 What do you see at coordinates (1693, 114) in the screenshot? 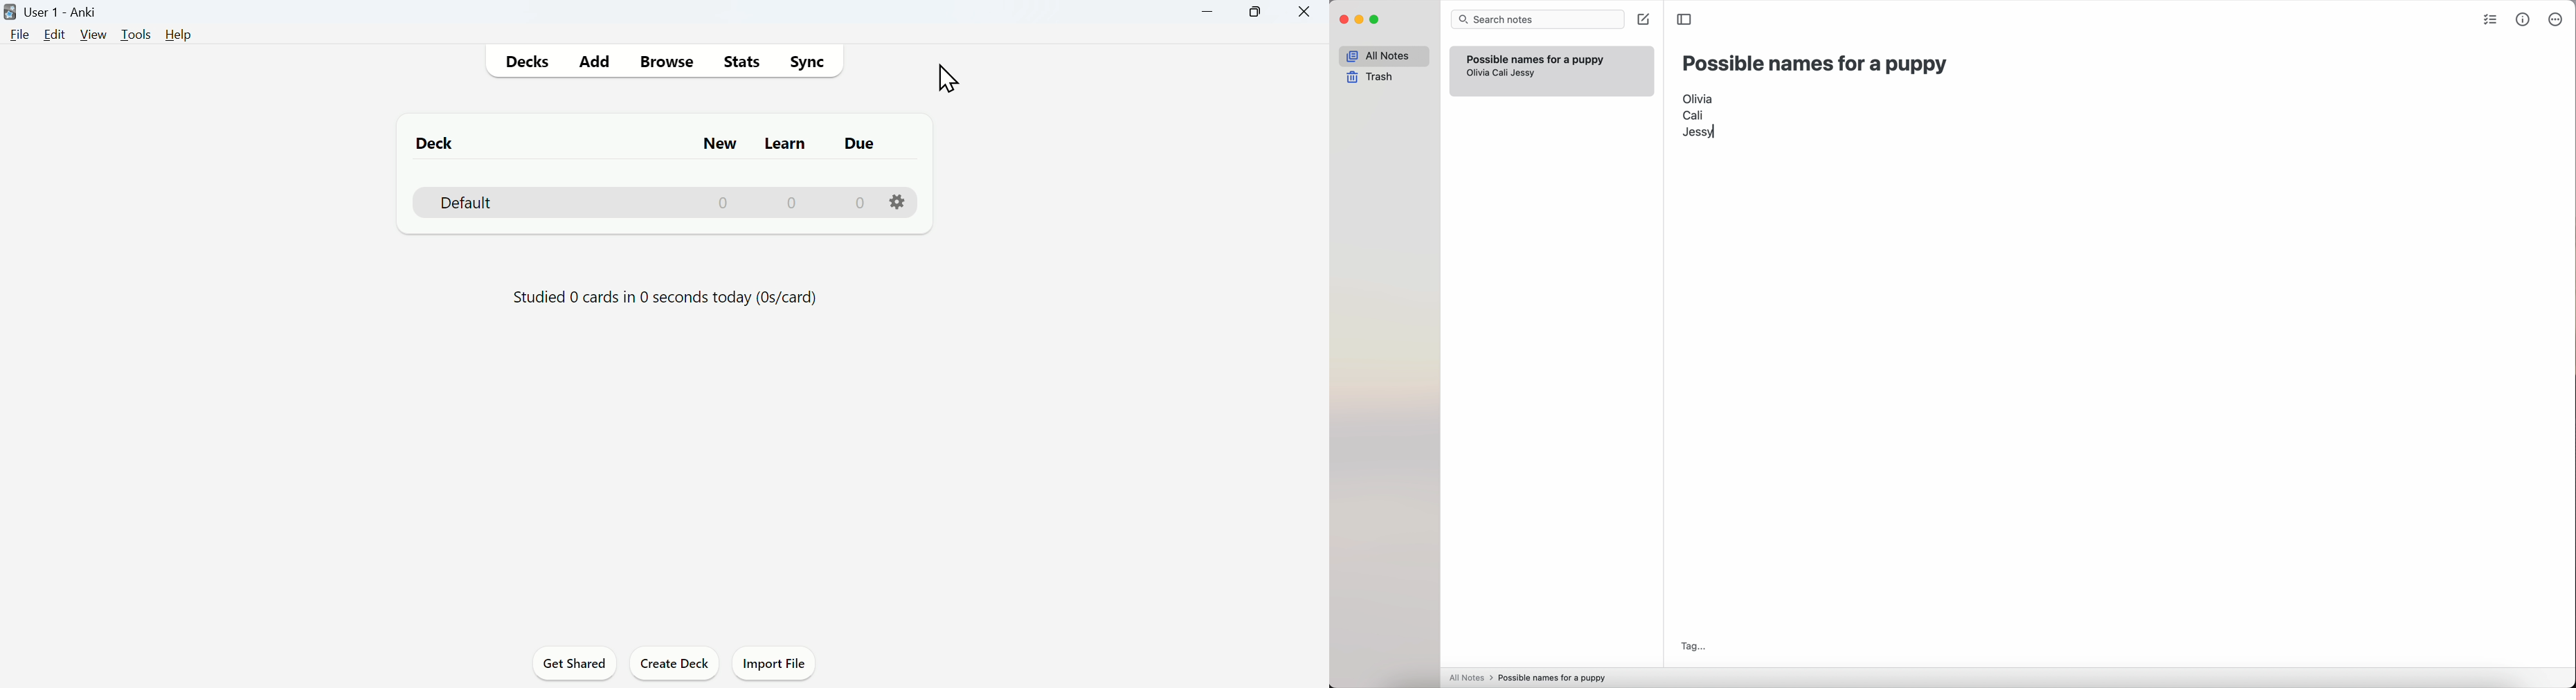
I see `Cali` at bounding box center [1693, 114].